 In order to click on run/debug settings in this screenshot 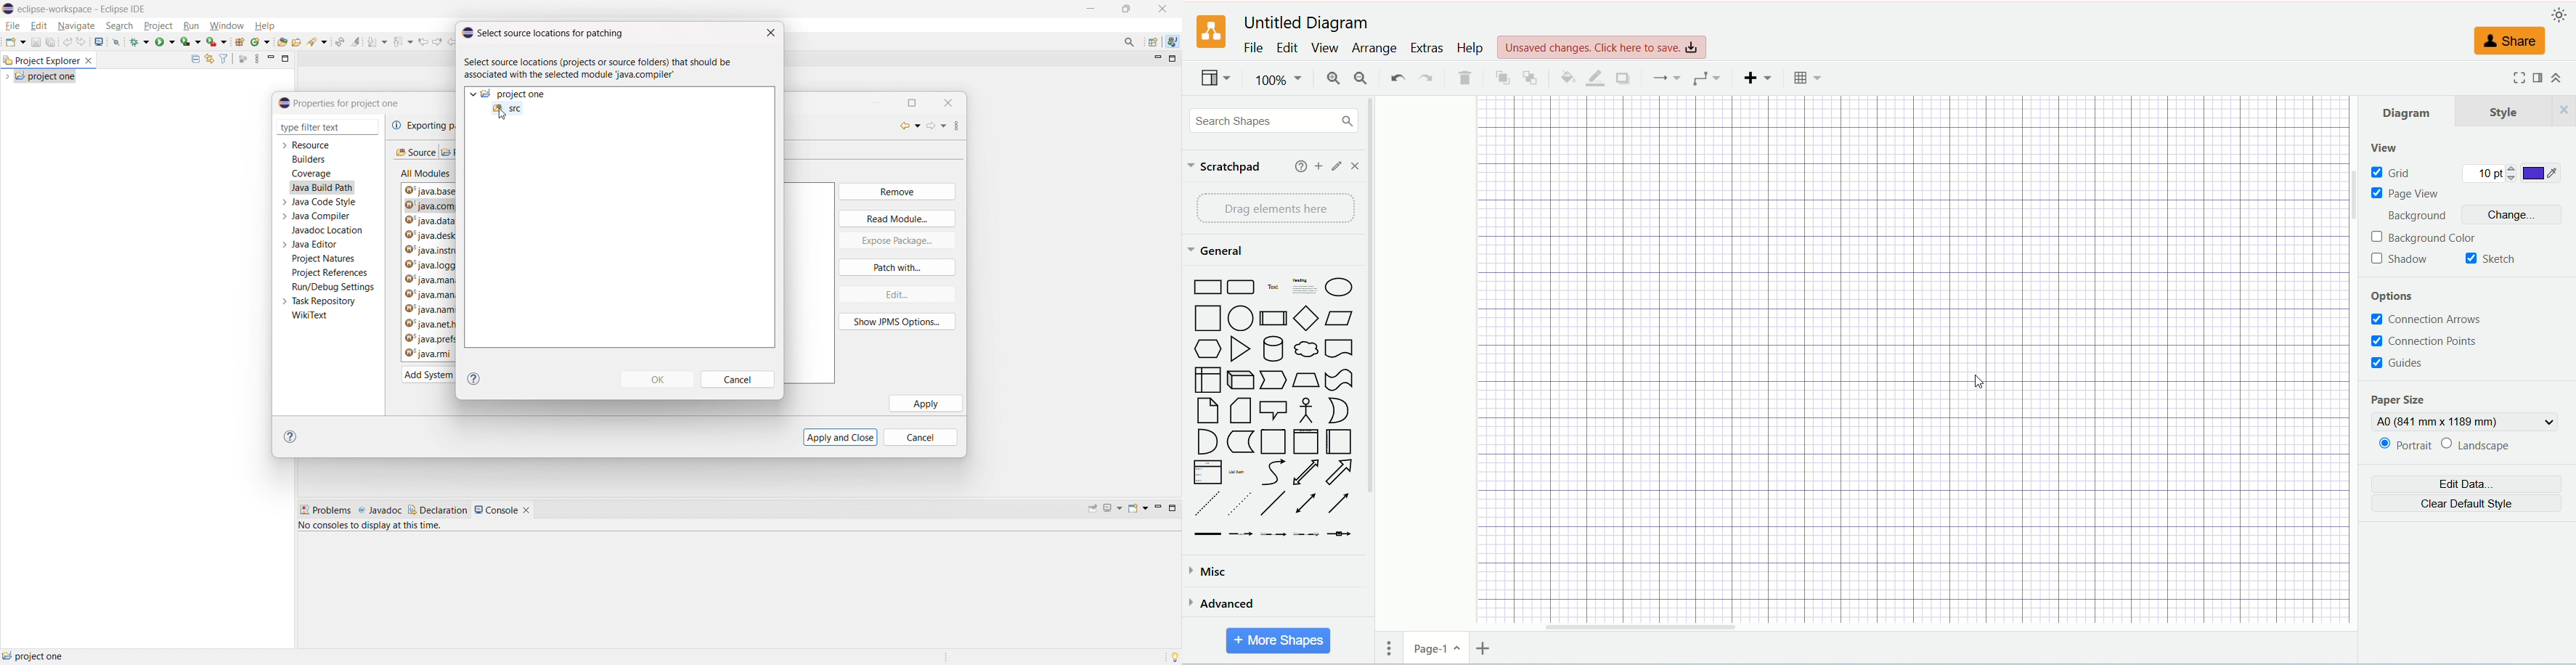, I will do `click(334, 287)`.